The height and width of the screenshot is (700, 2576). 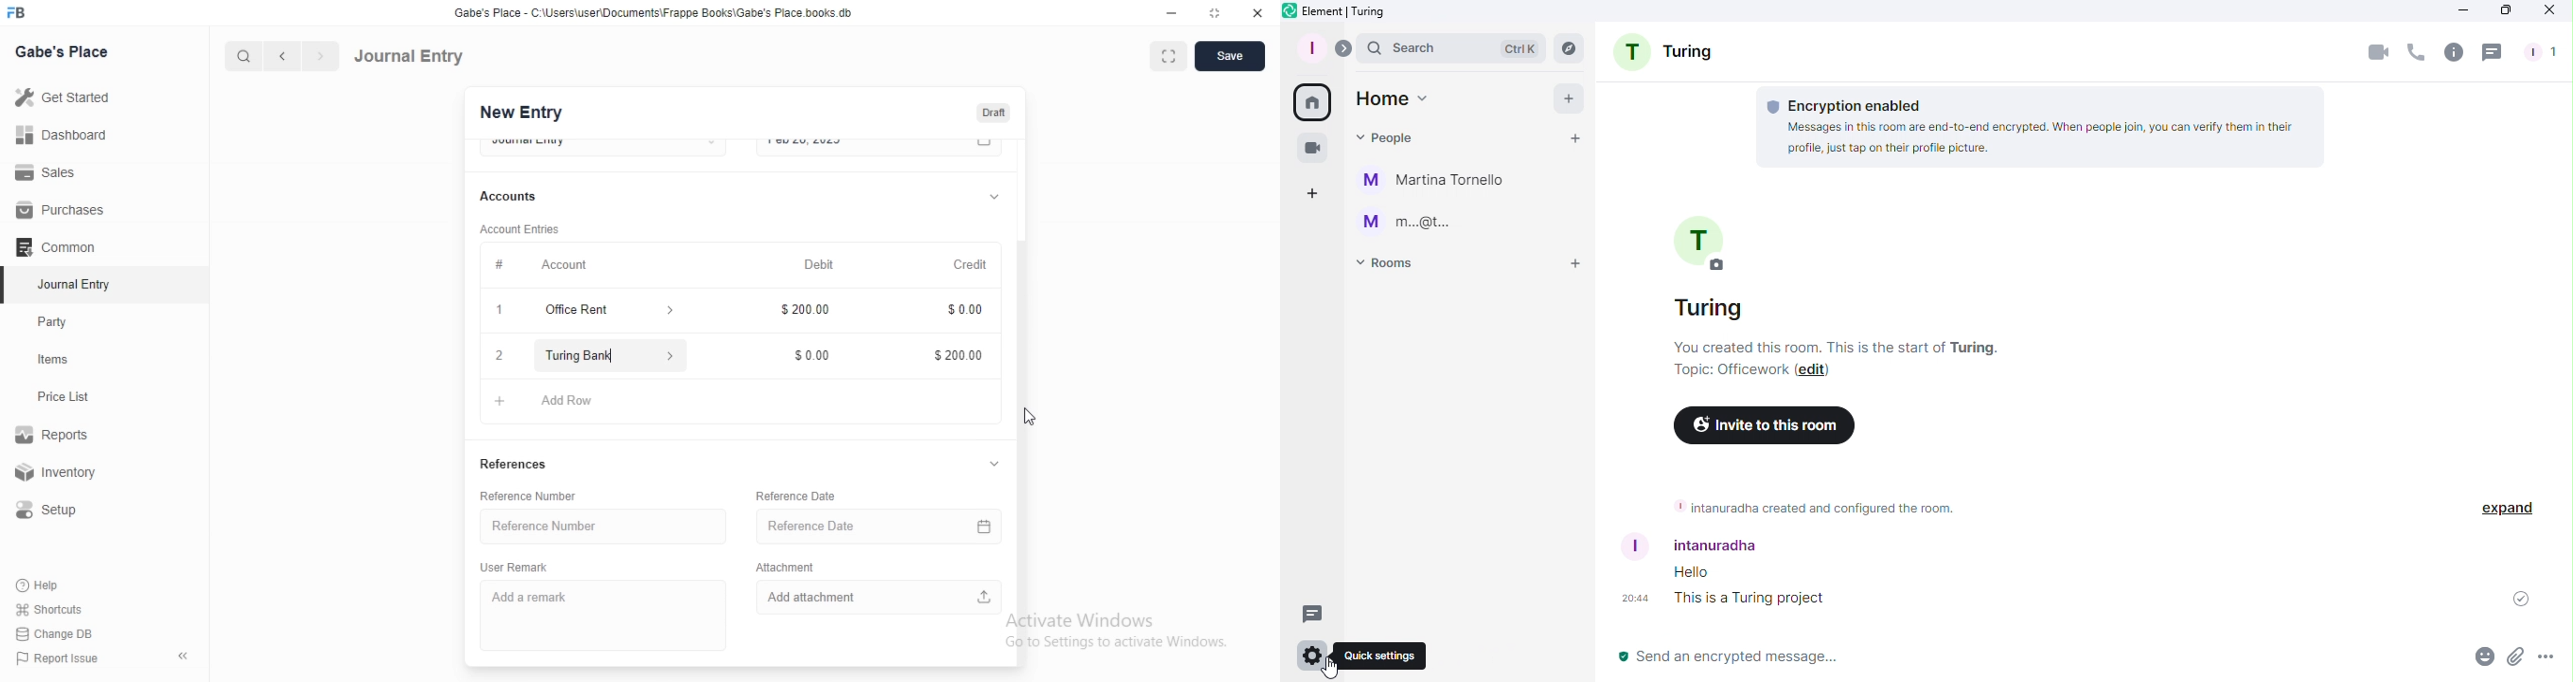 What do you see at coordinates (580, 310) in the screenshot?
I see `Office Rent` at bounding box center [580, 310].